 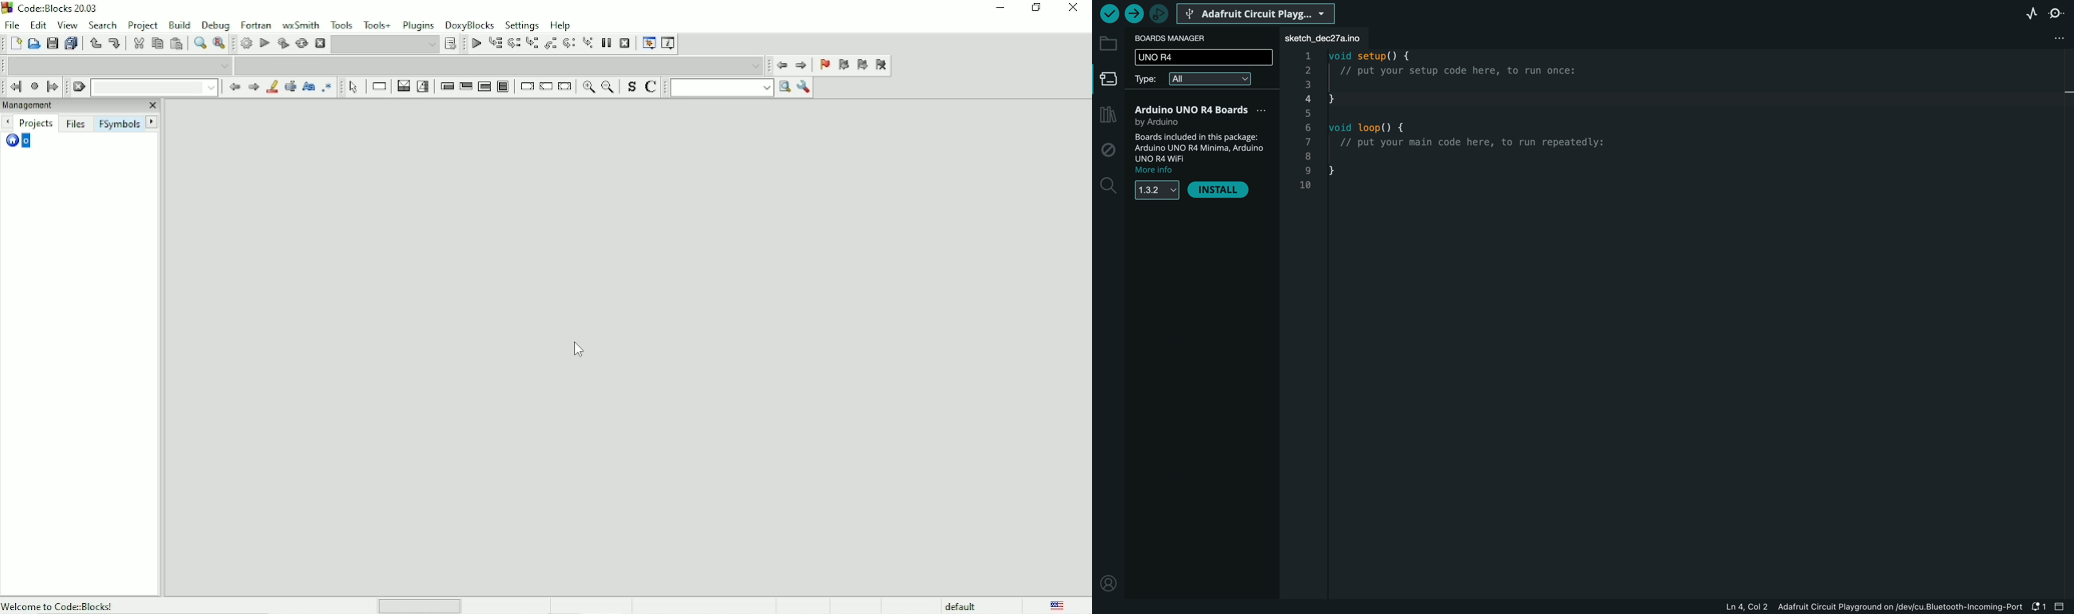 What do you see at coordinates (1160, 13) in the screenshot?
I see `debugger` at bounding box center [1160, 13].